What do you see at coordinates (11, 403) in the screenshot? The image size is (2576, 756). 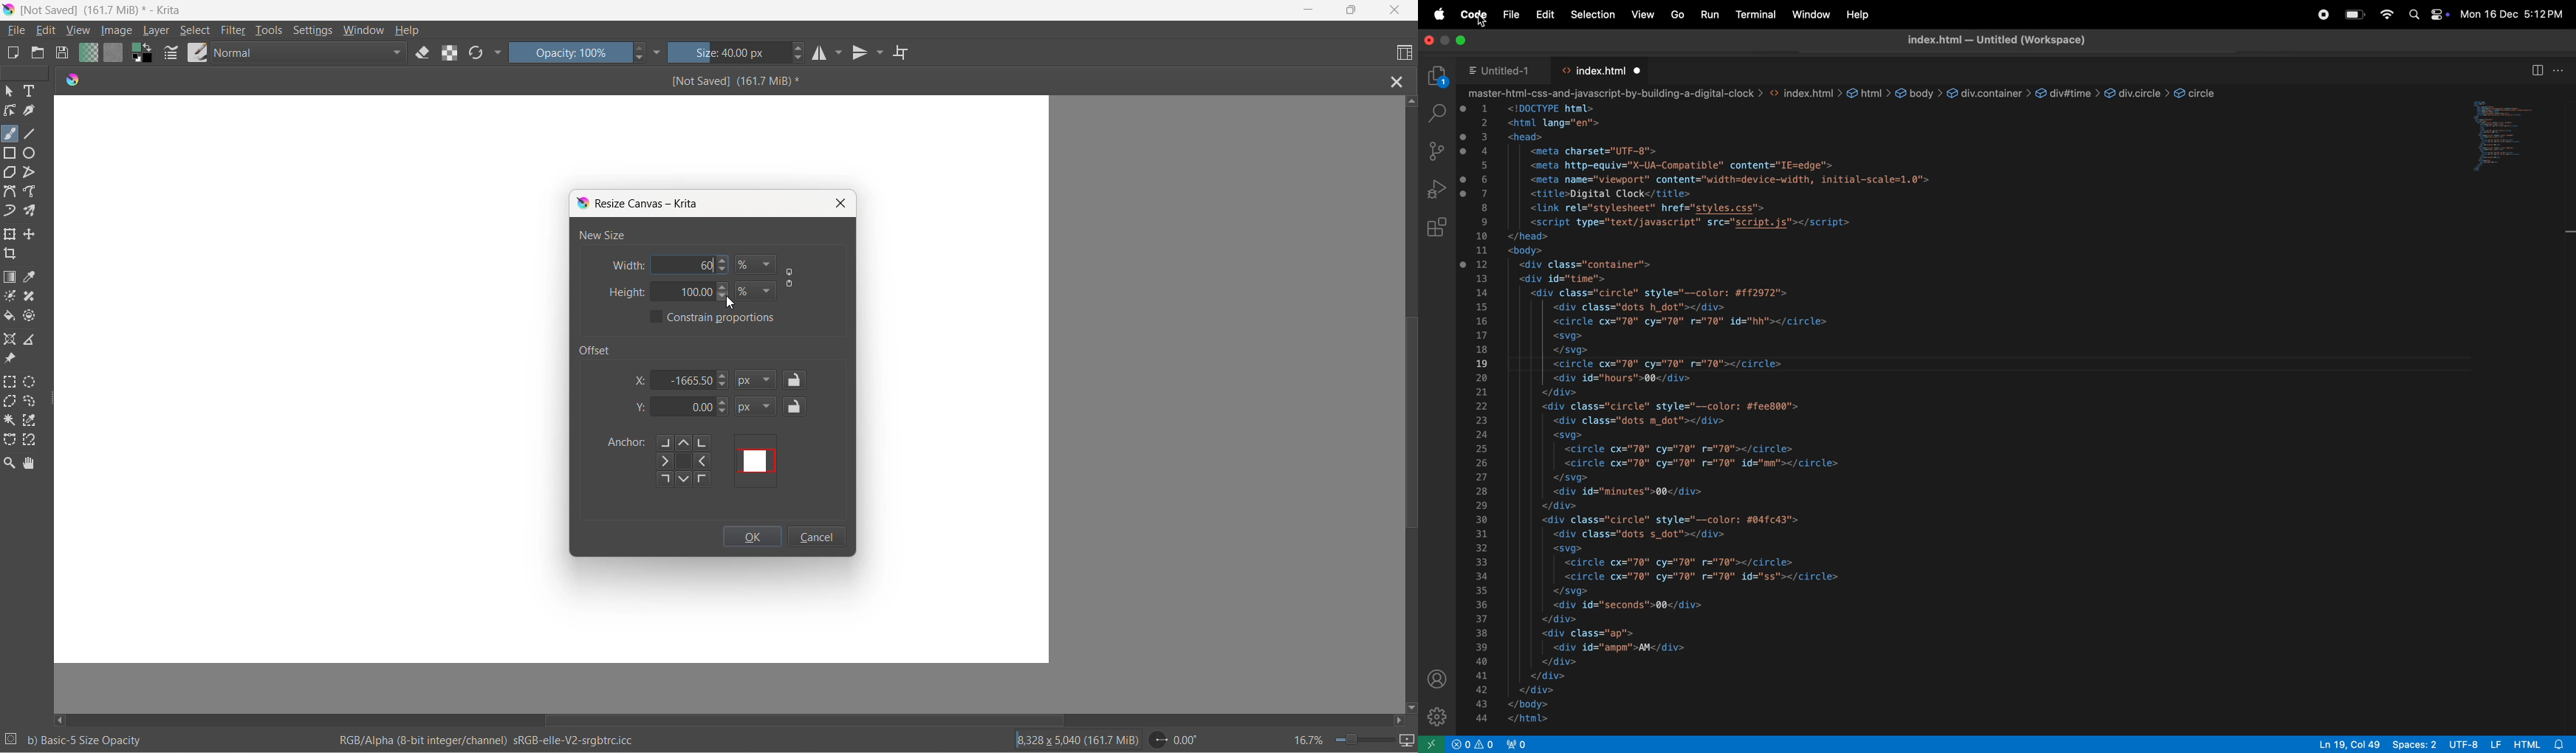 I see `polygonal selection tool` at bounding box center [11, 403].